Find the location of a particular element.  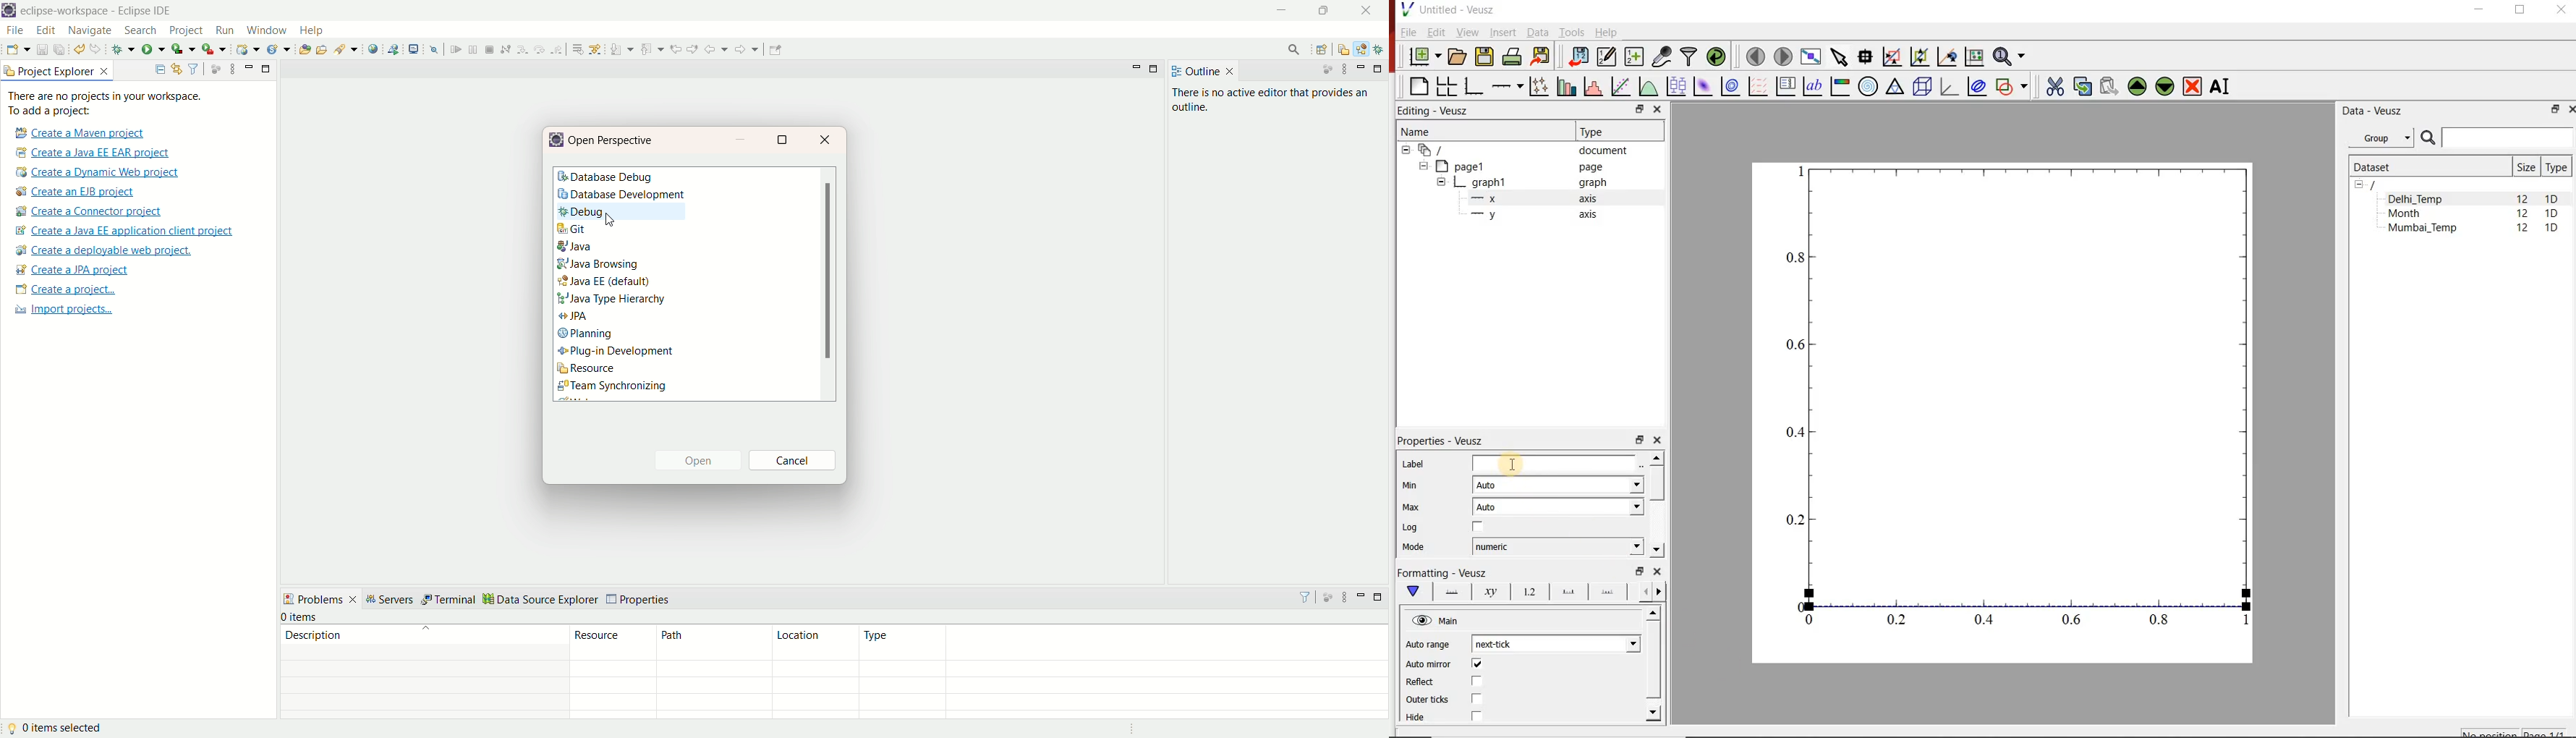

View is located at coordinates (1467, 32).